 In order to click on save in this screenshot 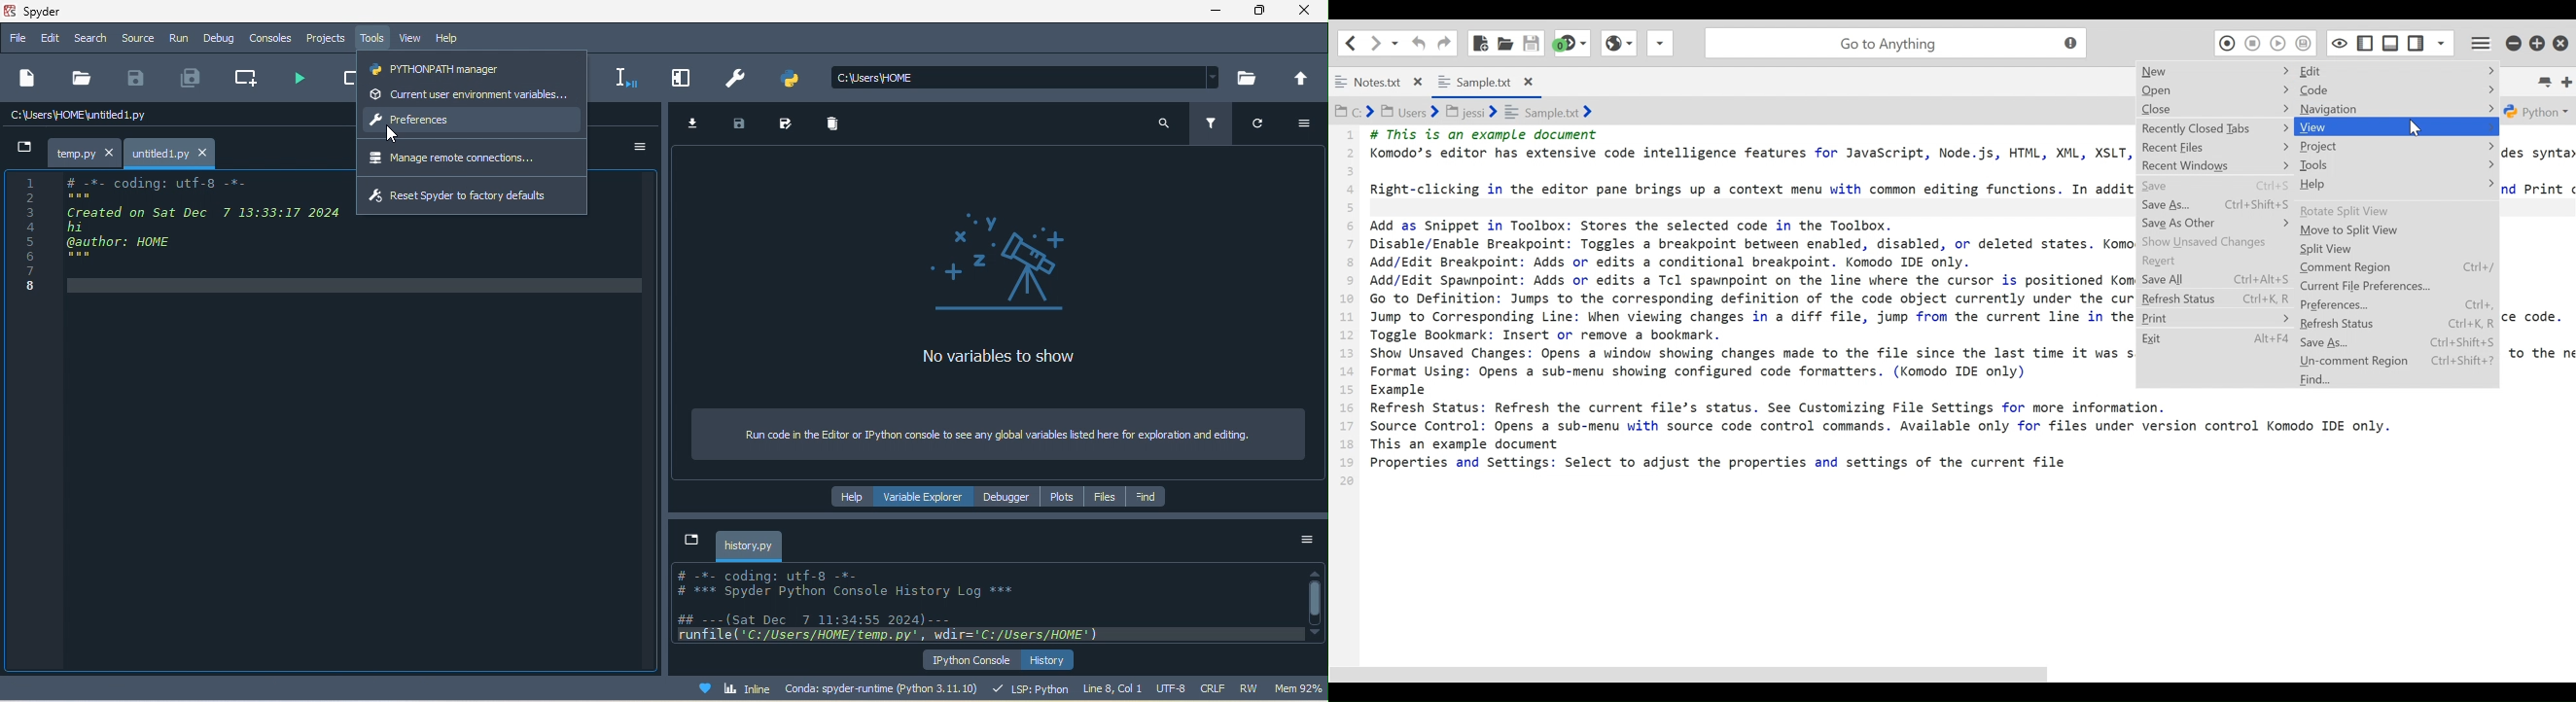, I will do `click(139, 79)`.